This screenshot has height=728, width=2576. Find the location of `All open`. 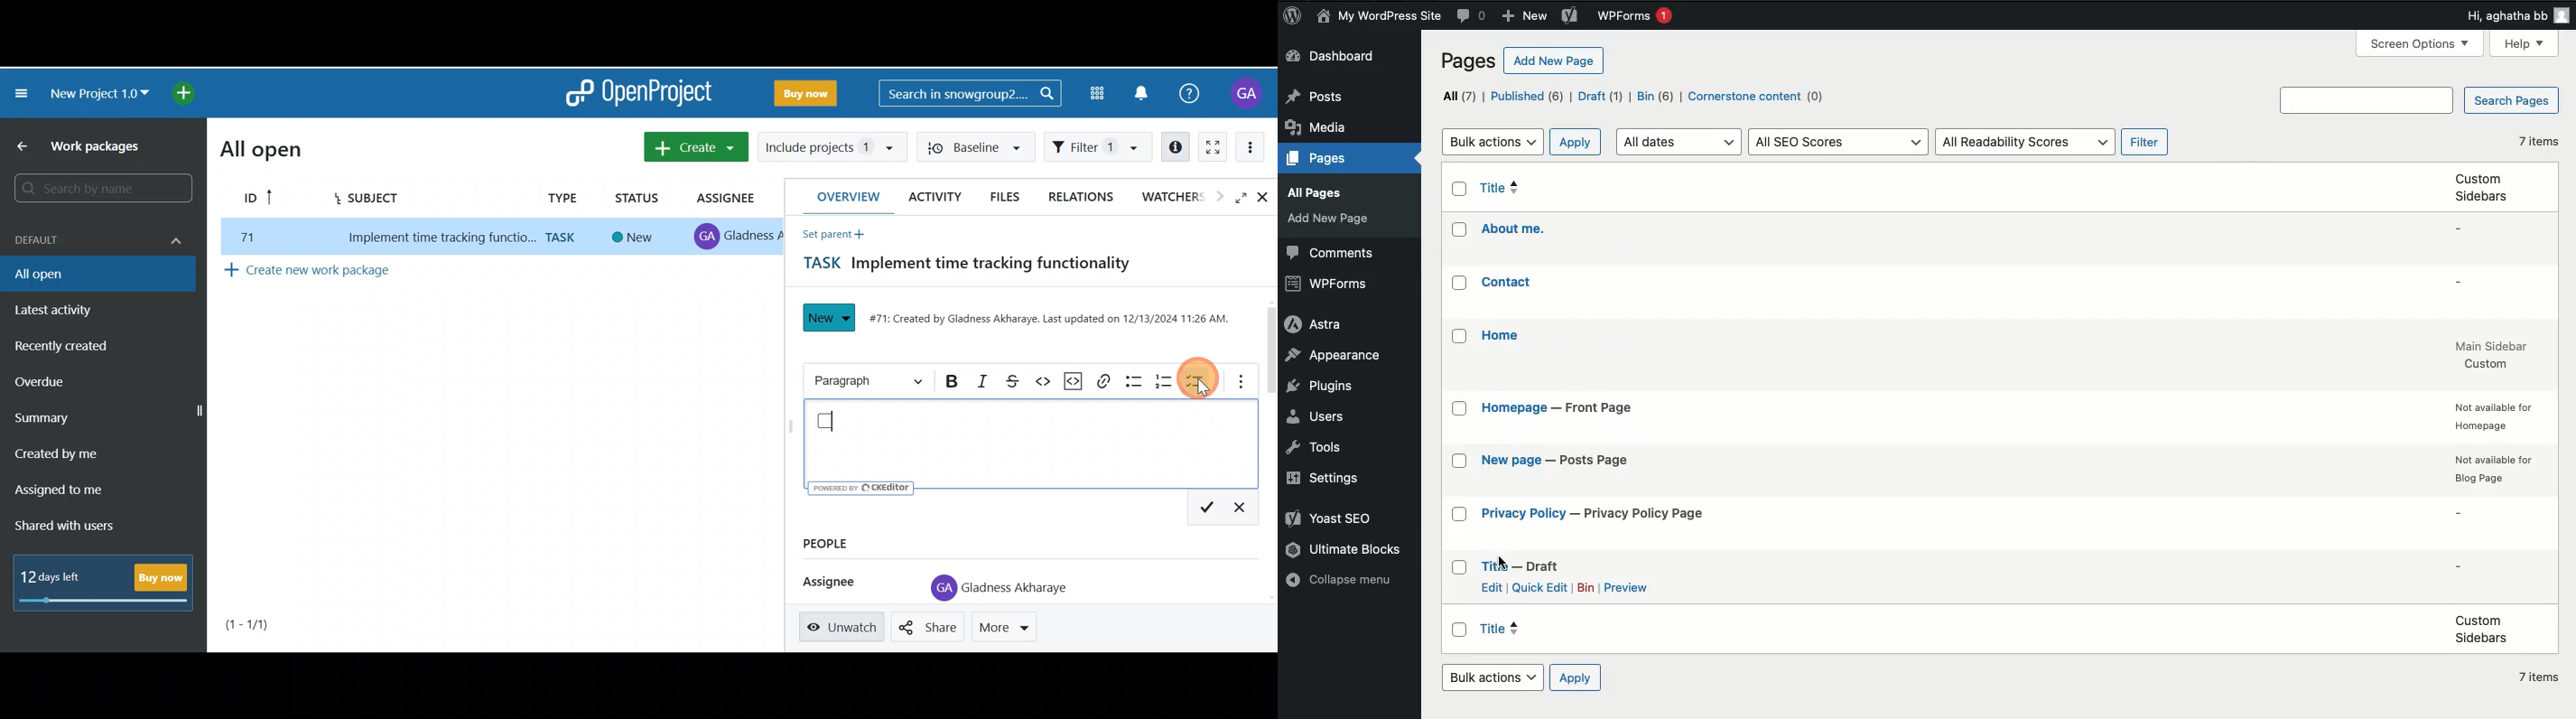

All open is located at coordinates (83, 276).